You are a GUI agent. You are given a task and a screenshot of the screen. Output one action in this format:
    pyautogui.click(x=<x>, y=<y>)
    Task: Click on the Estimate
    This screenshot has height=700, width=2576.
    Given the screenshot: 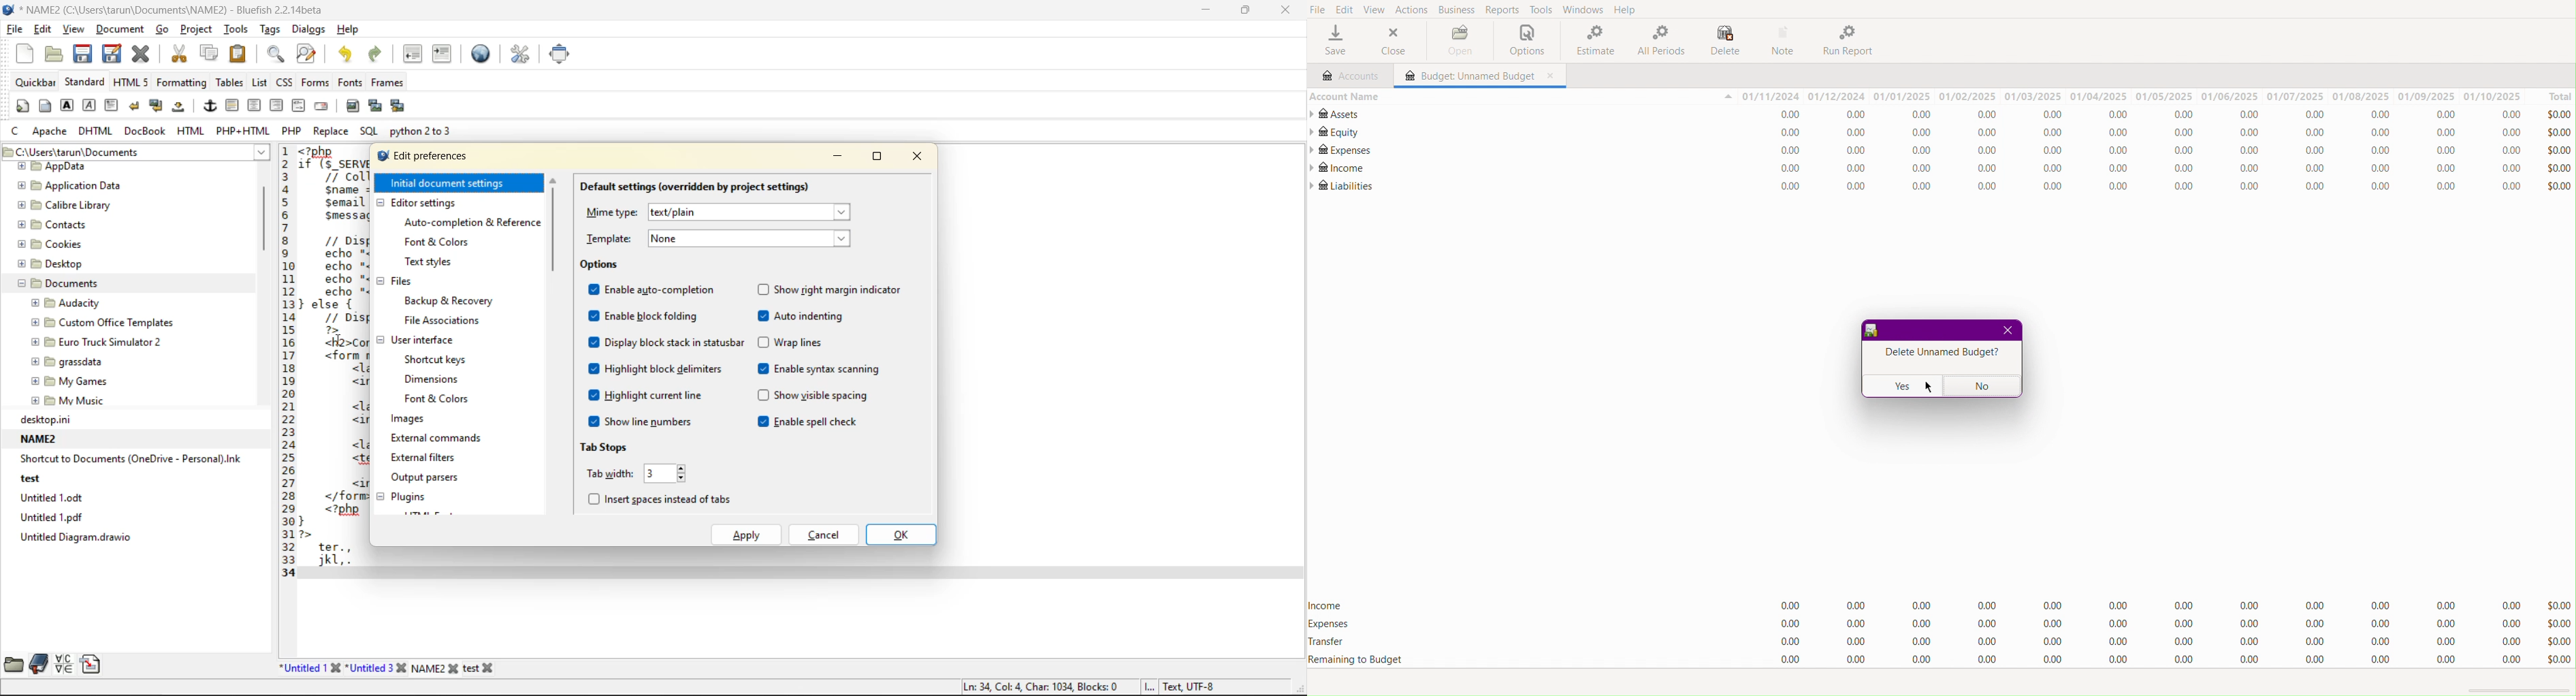 What is the action you would take?
    pyautogui.click(x=1592, y=41)
    